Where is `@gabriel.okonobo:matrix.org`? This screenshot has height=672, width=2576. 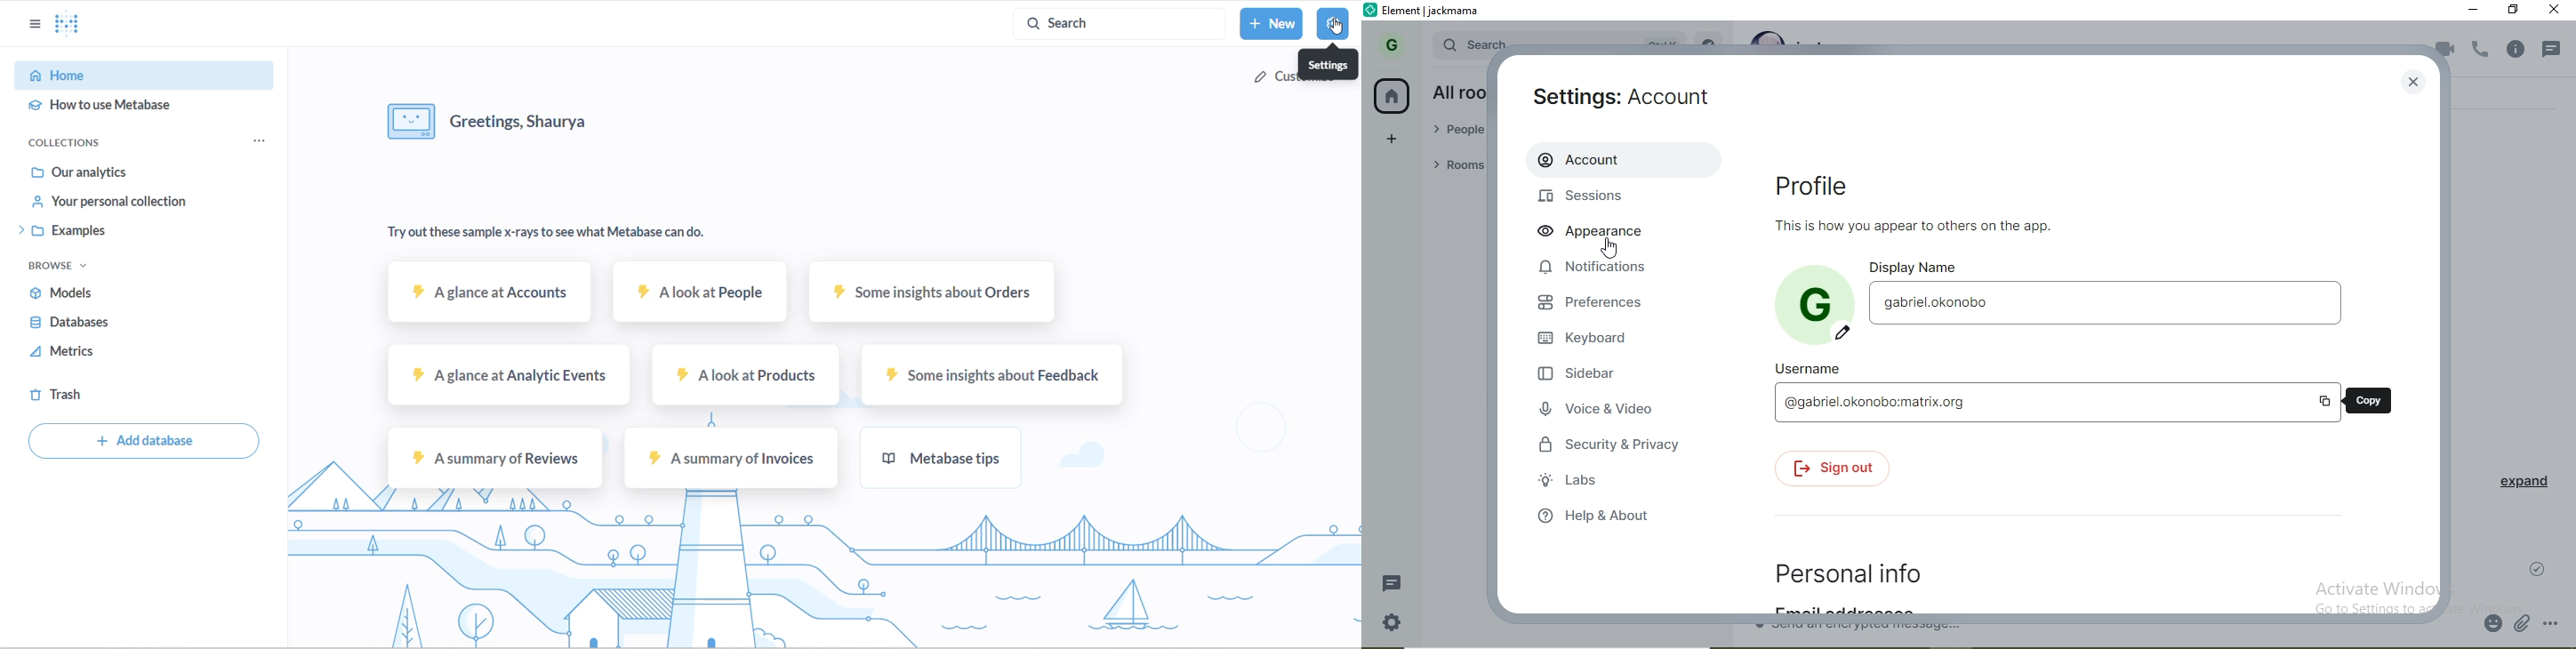
@gabriel.okonobo:matrix.org is located at coordinates (1982, 402).